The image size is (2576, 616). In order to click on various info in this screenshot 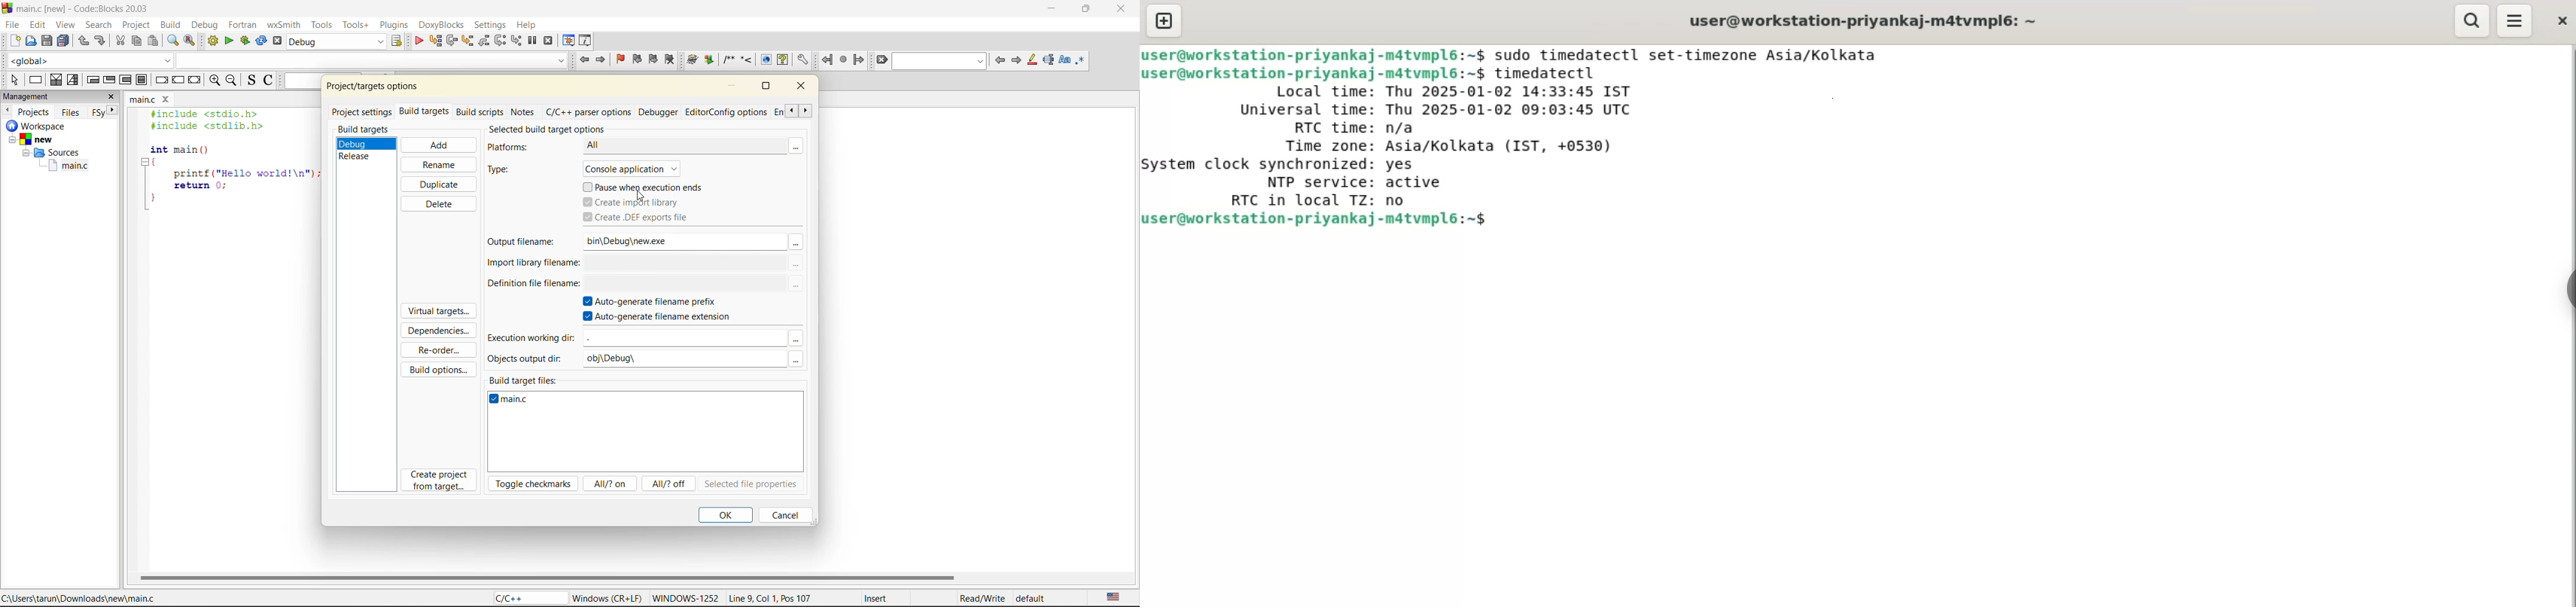, I will do `click(587, 39)`.